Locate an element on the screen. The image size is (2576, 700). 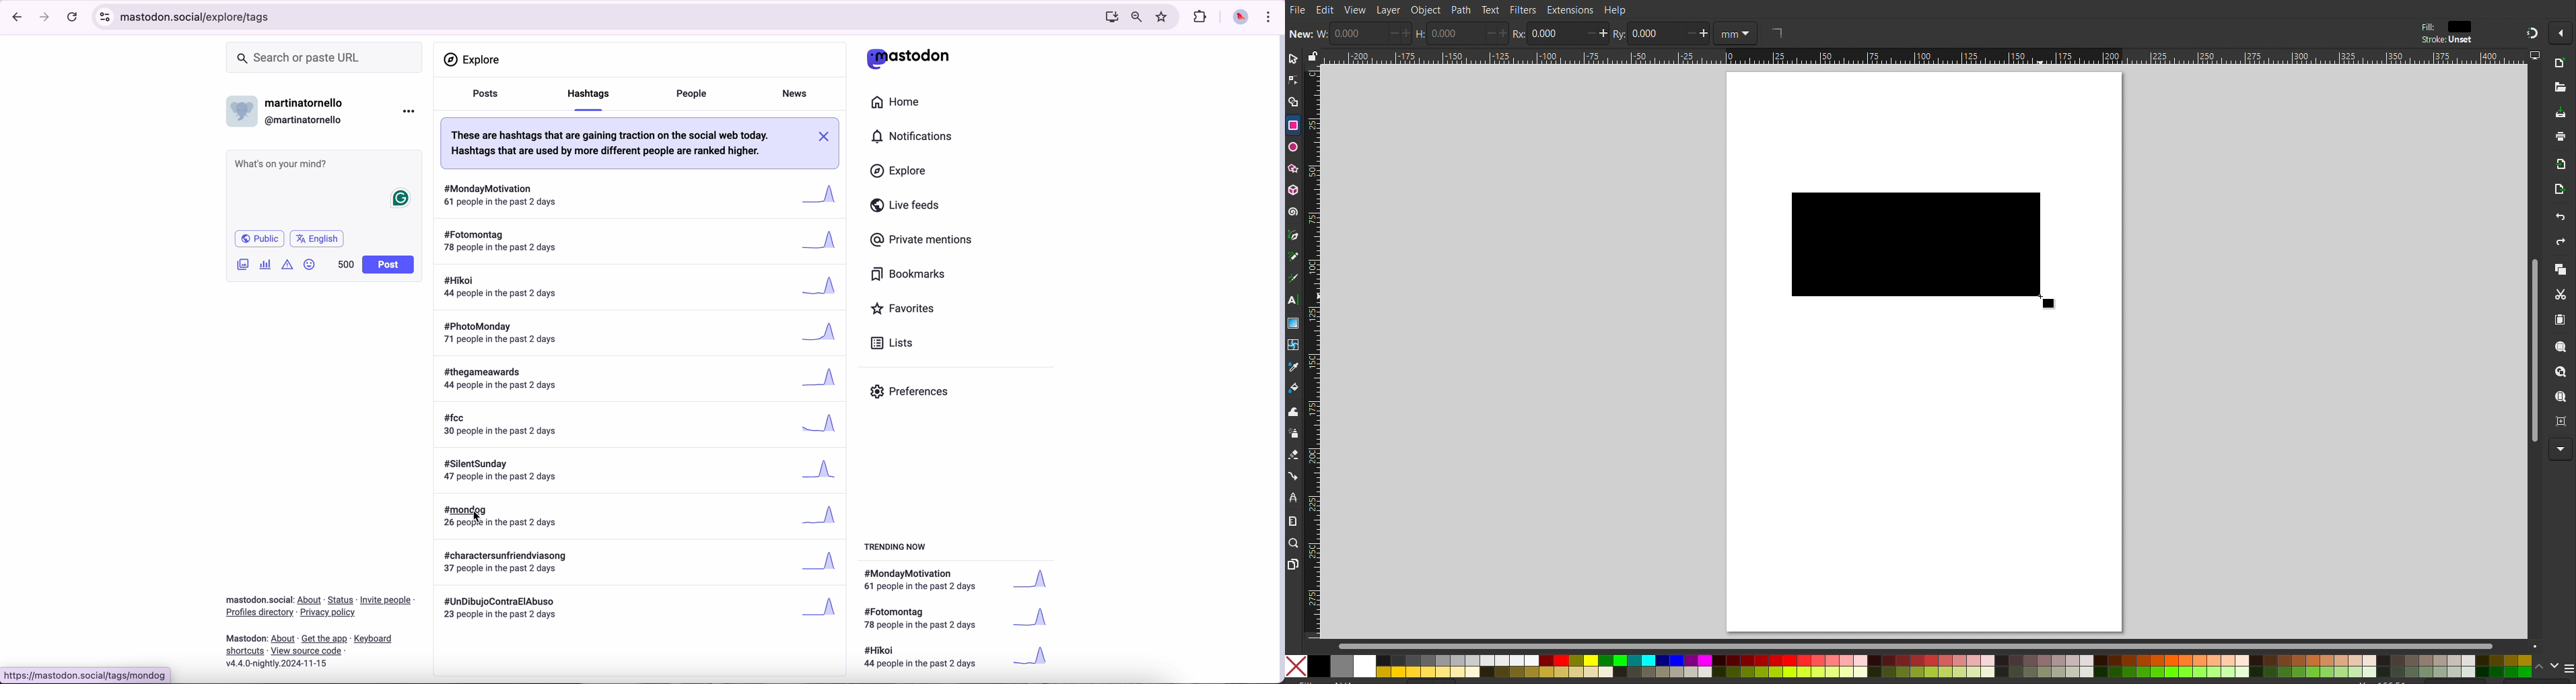
Connection is located at coordinates (1293, 476).